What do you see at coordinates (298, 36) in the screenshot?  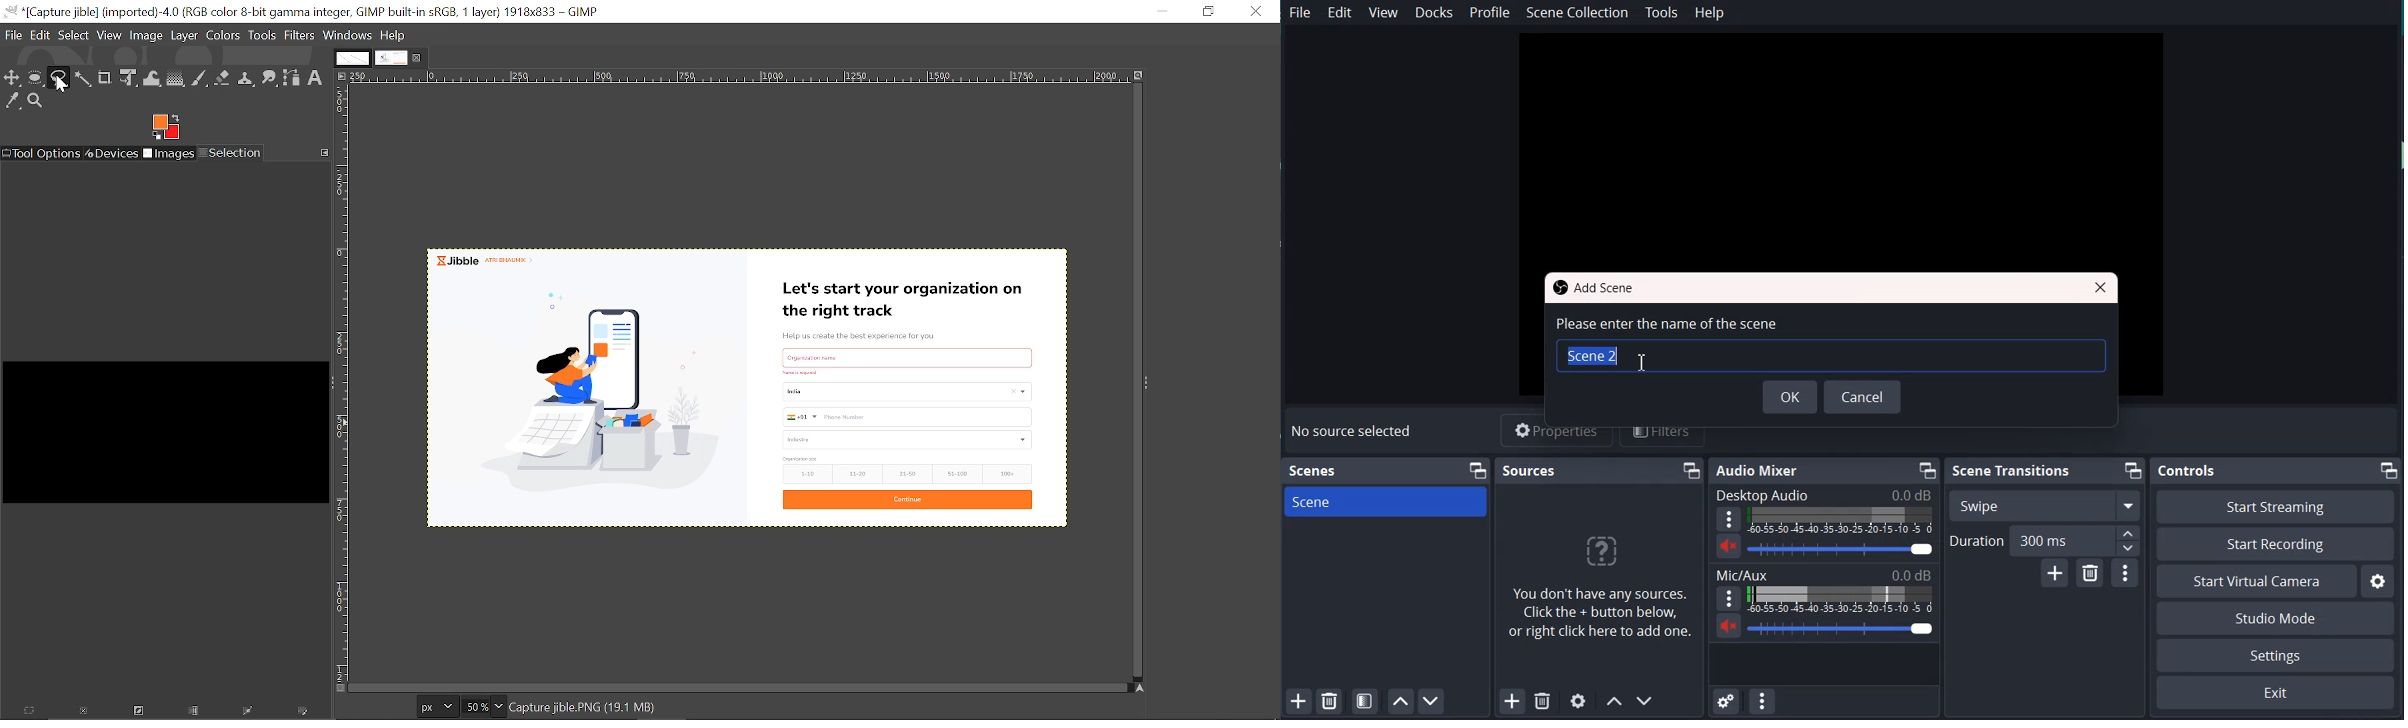 I see `Filters` at bounding box center [298, 36].